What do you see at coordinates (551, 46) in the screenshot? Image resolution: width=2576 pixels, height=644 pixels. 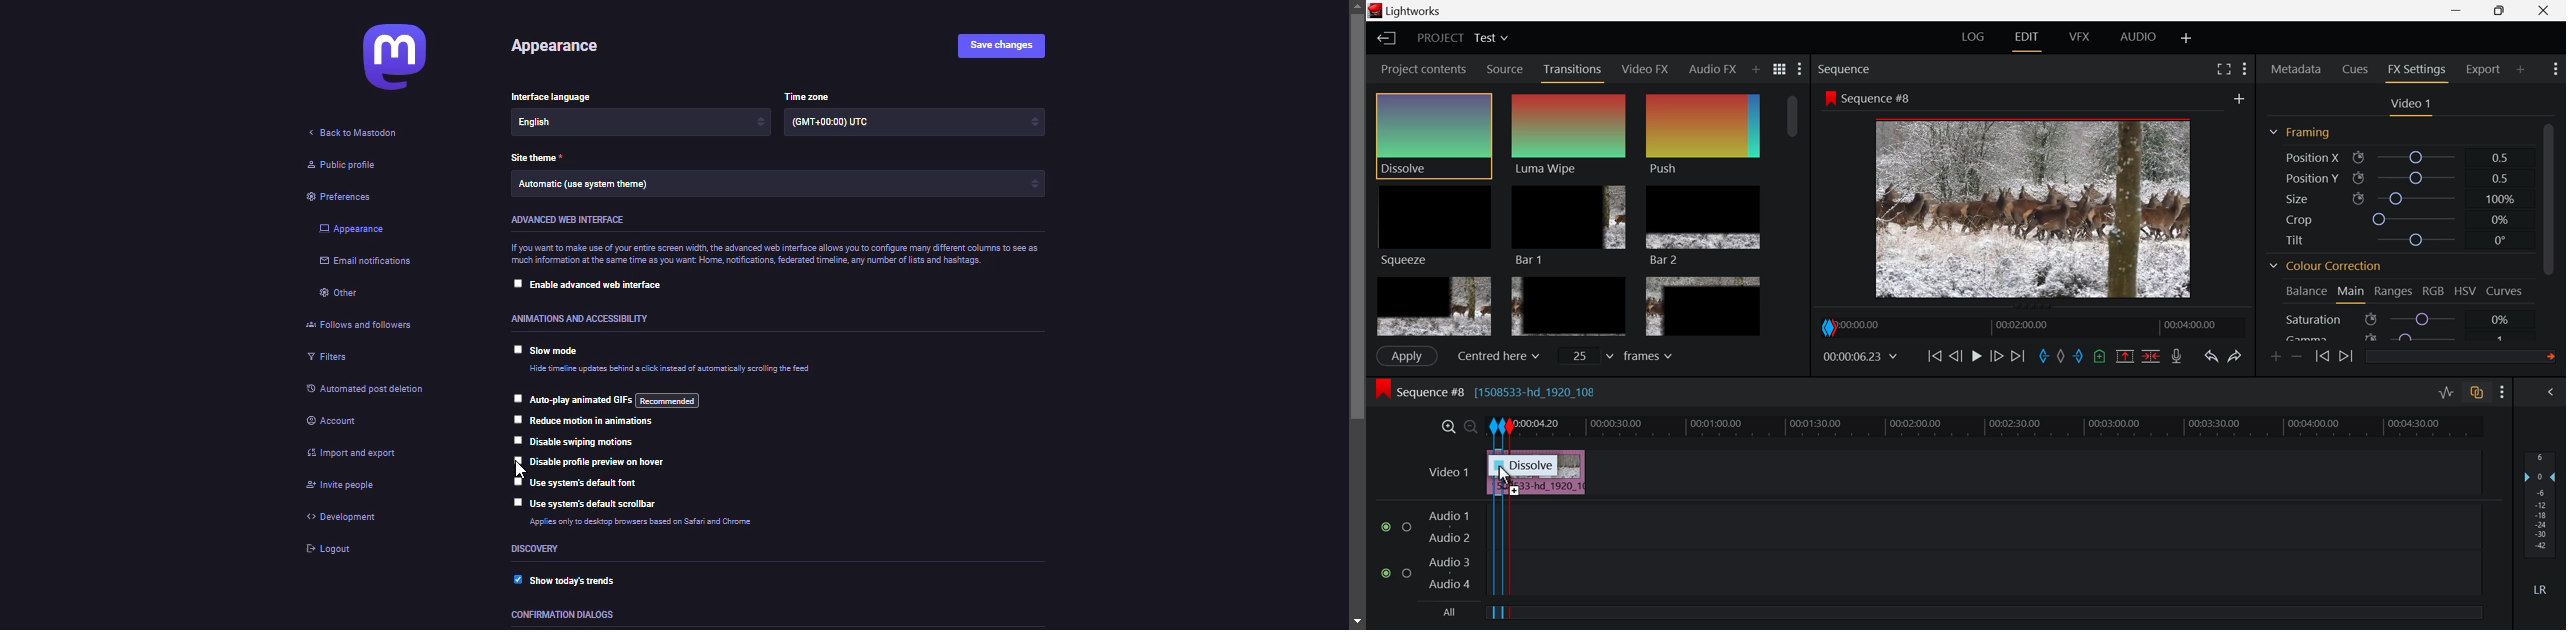 I see `appearance` at bounding box center [551, 46].